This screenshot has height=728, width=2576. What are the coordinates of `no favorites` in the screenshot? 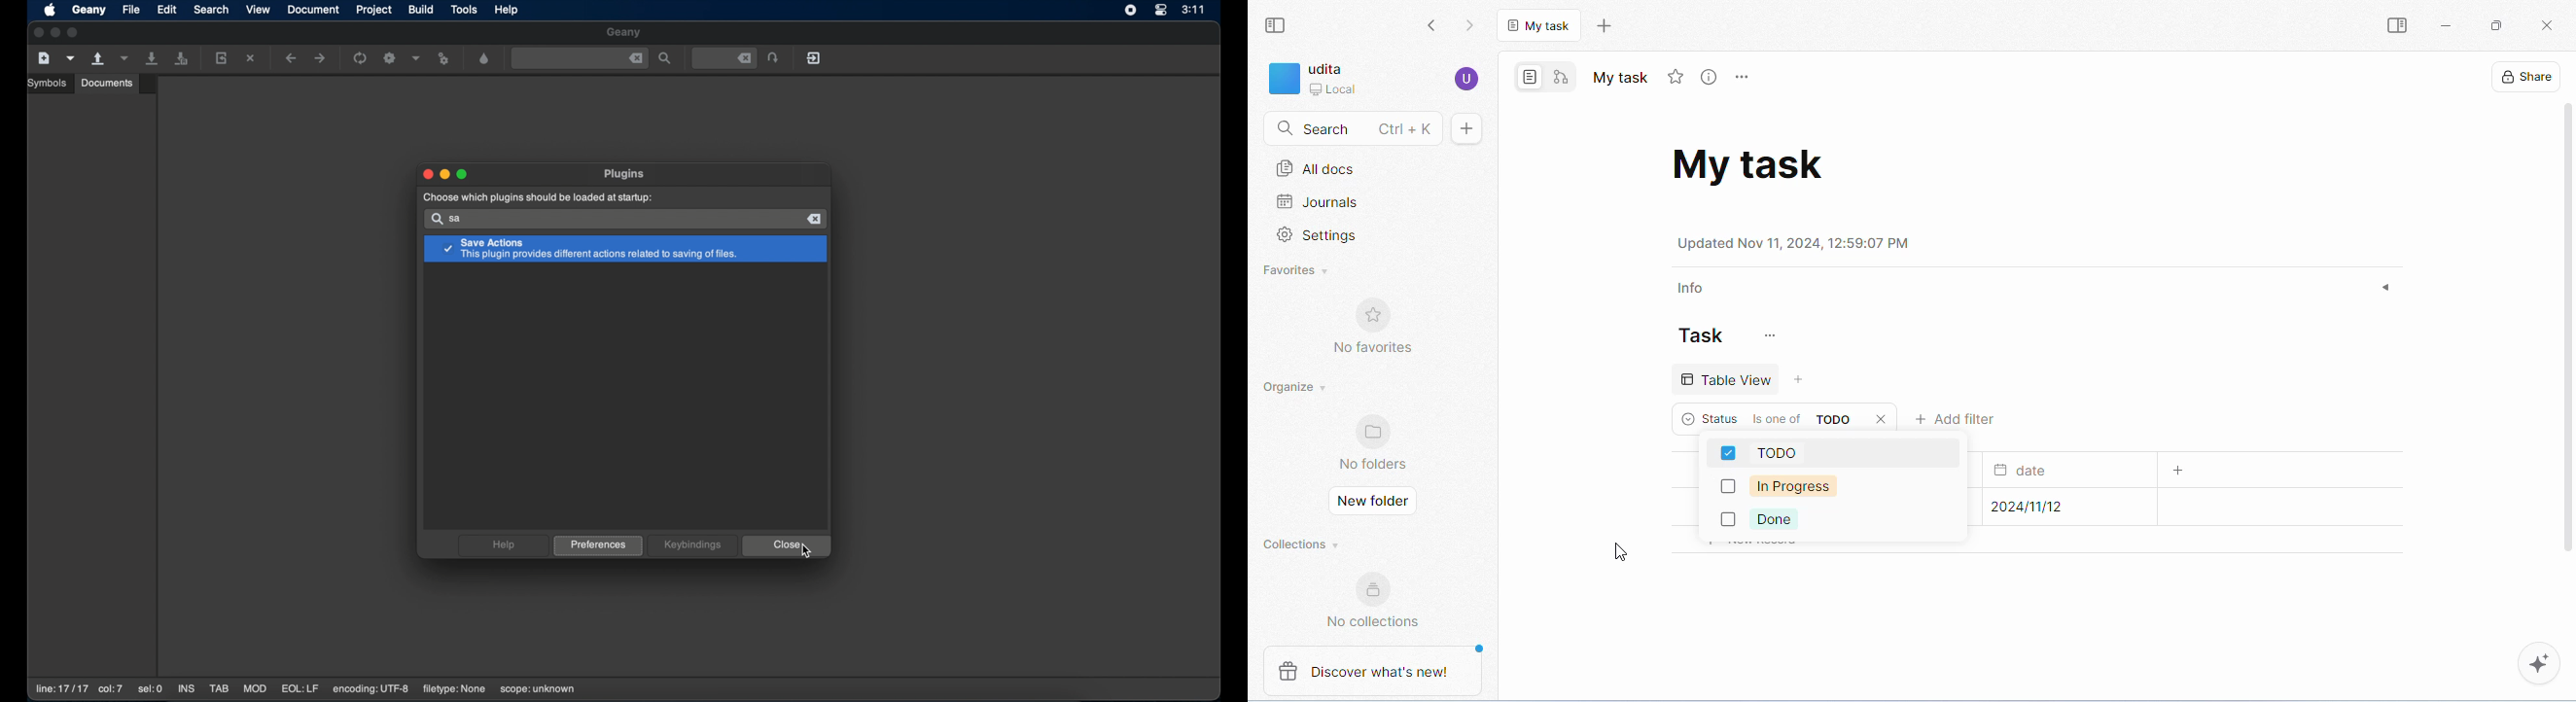 It's located at (1371, 349).